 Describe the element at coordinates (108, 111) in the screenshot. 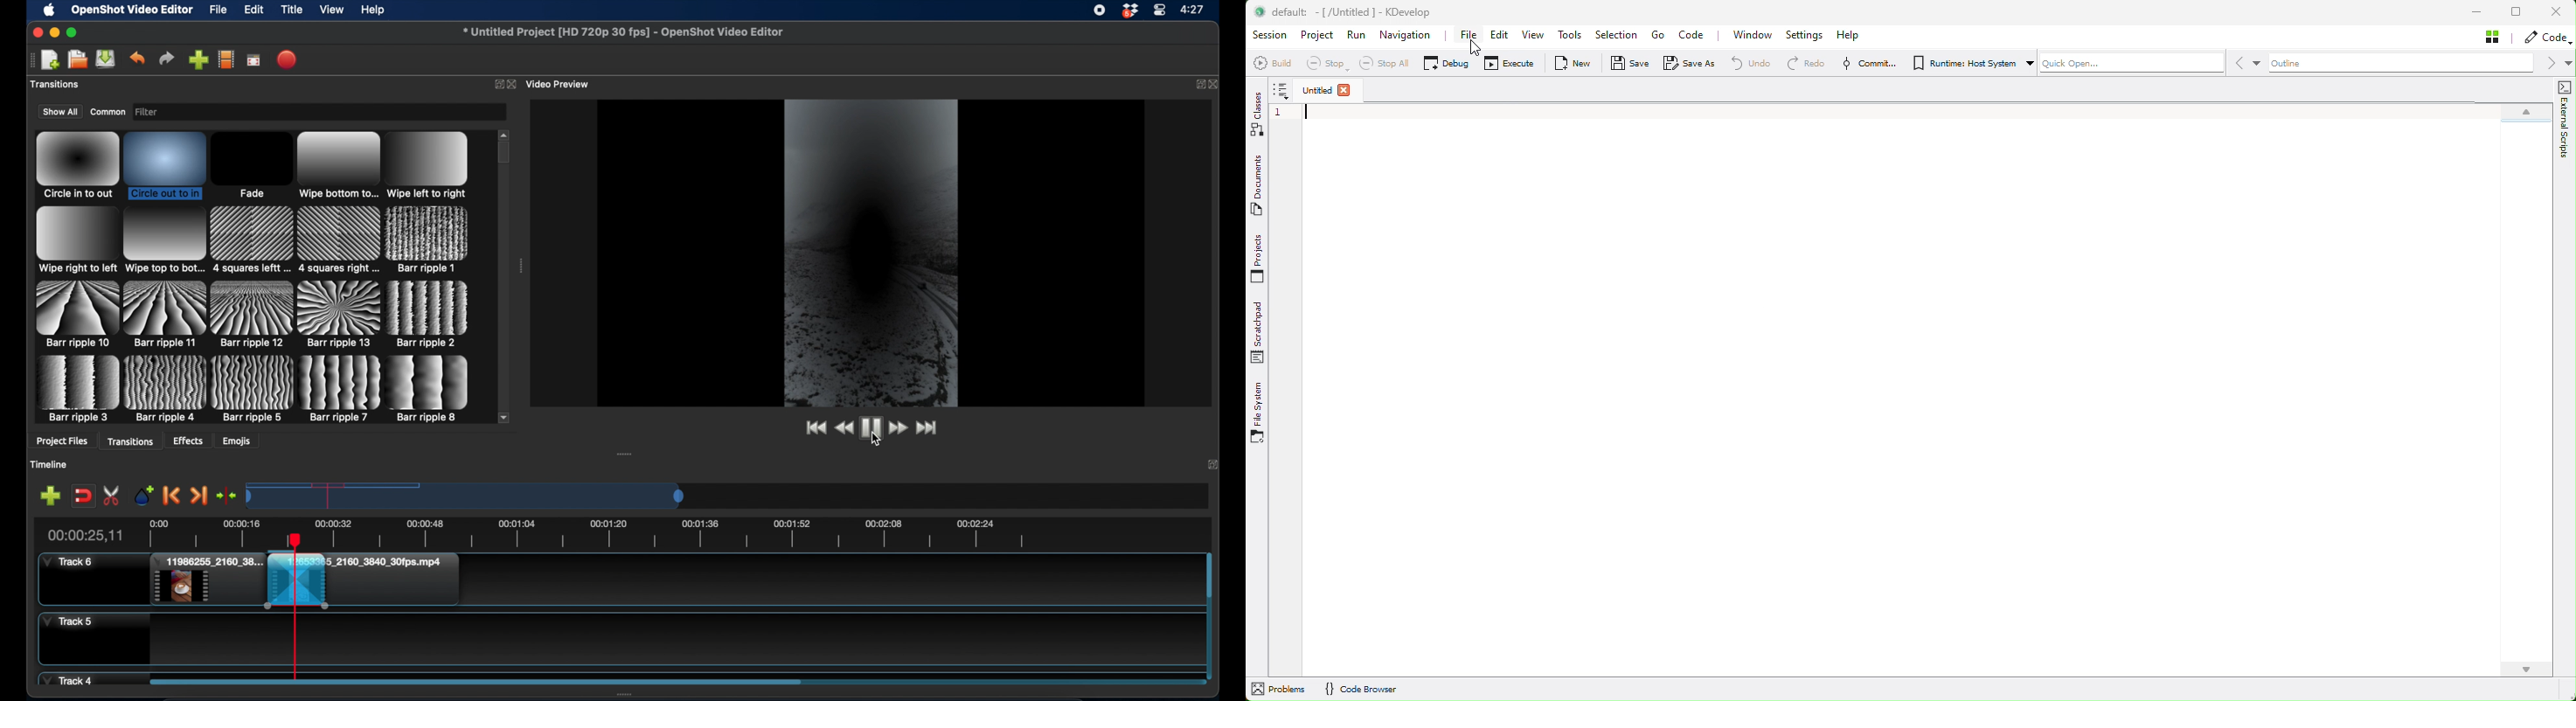

I see `common` at that location.